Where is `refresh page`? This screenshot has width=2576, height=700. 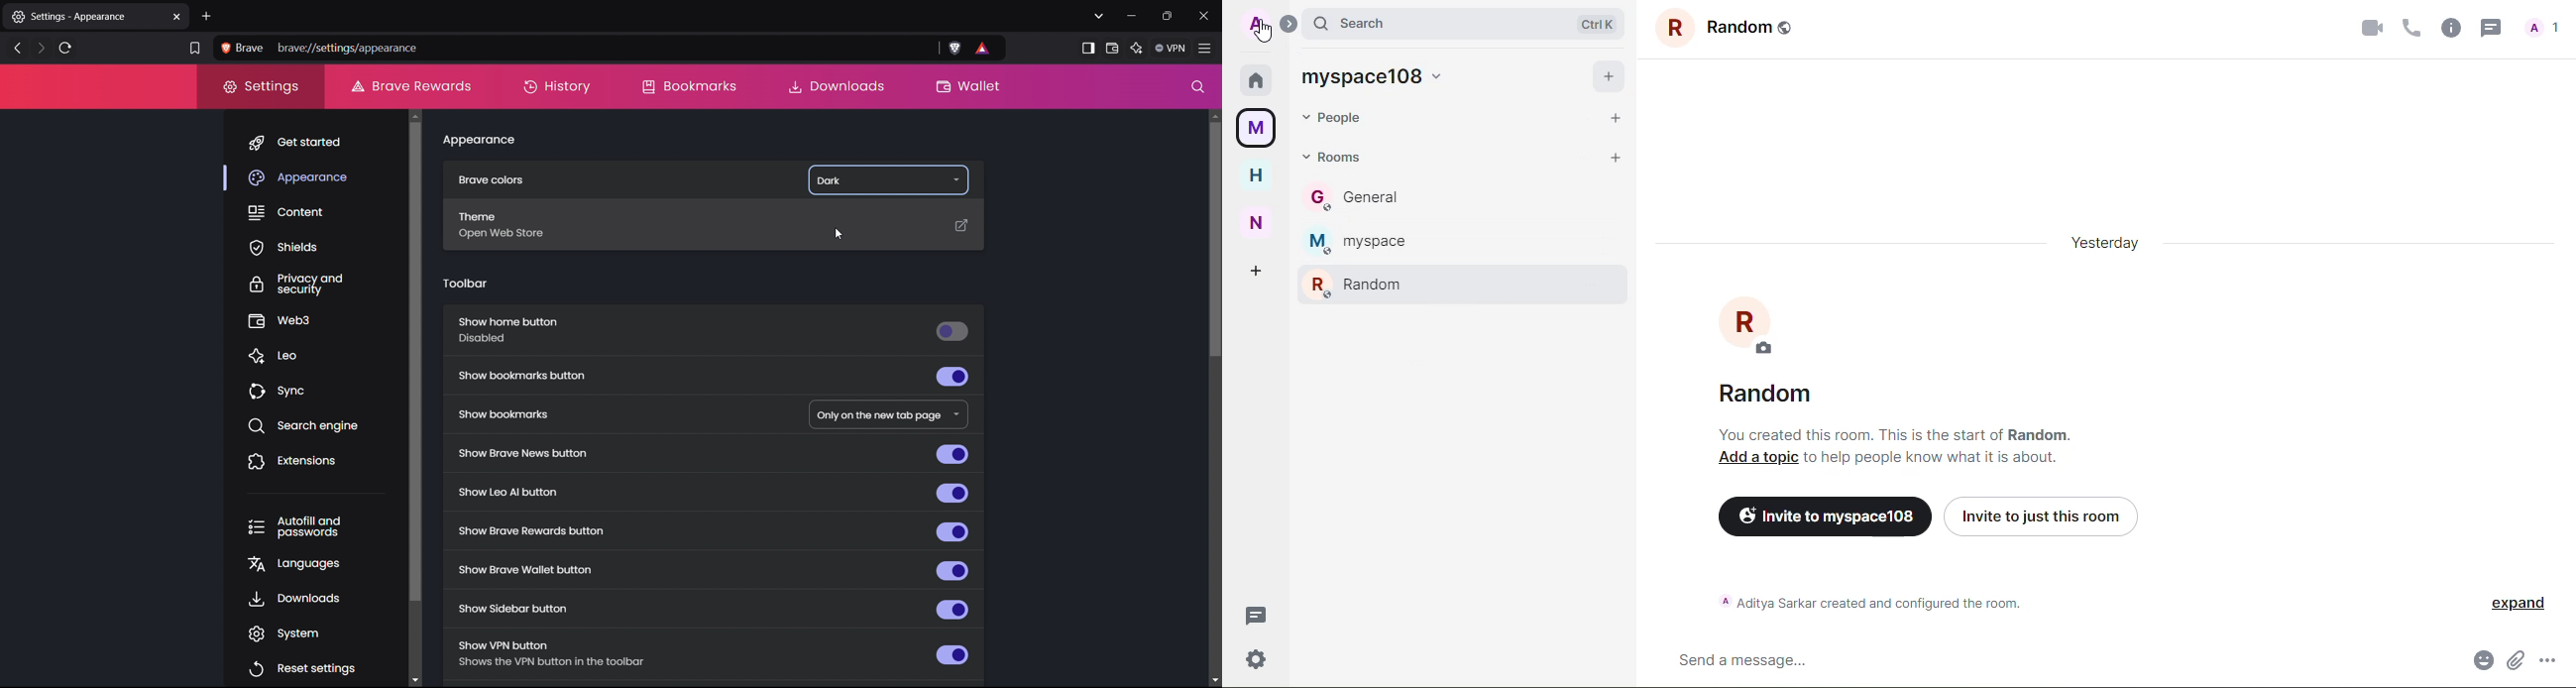 refresh page is located at coordinates (65, 48).